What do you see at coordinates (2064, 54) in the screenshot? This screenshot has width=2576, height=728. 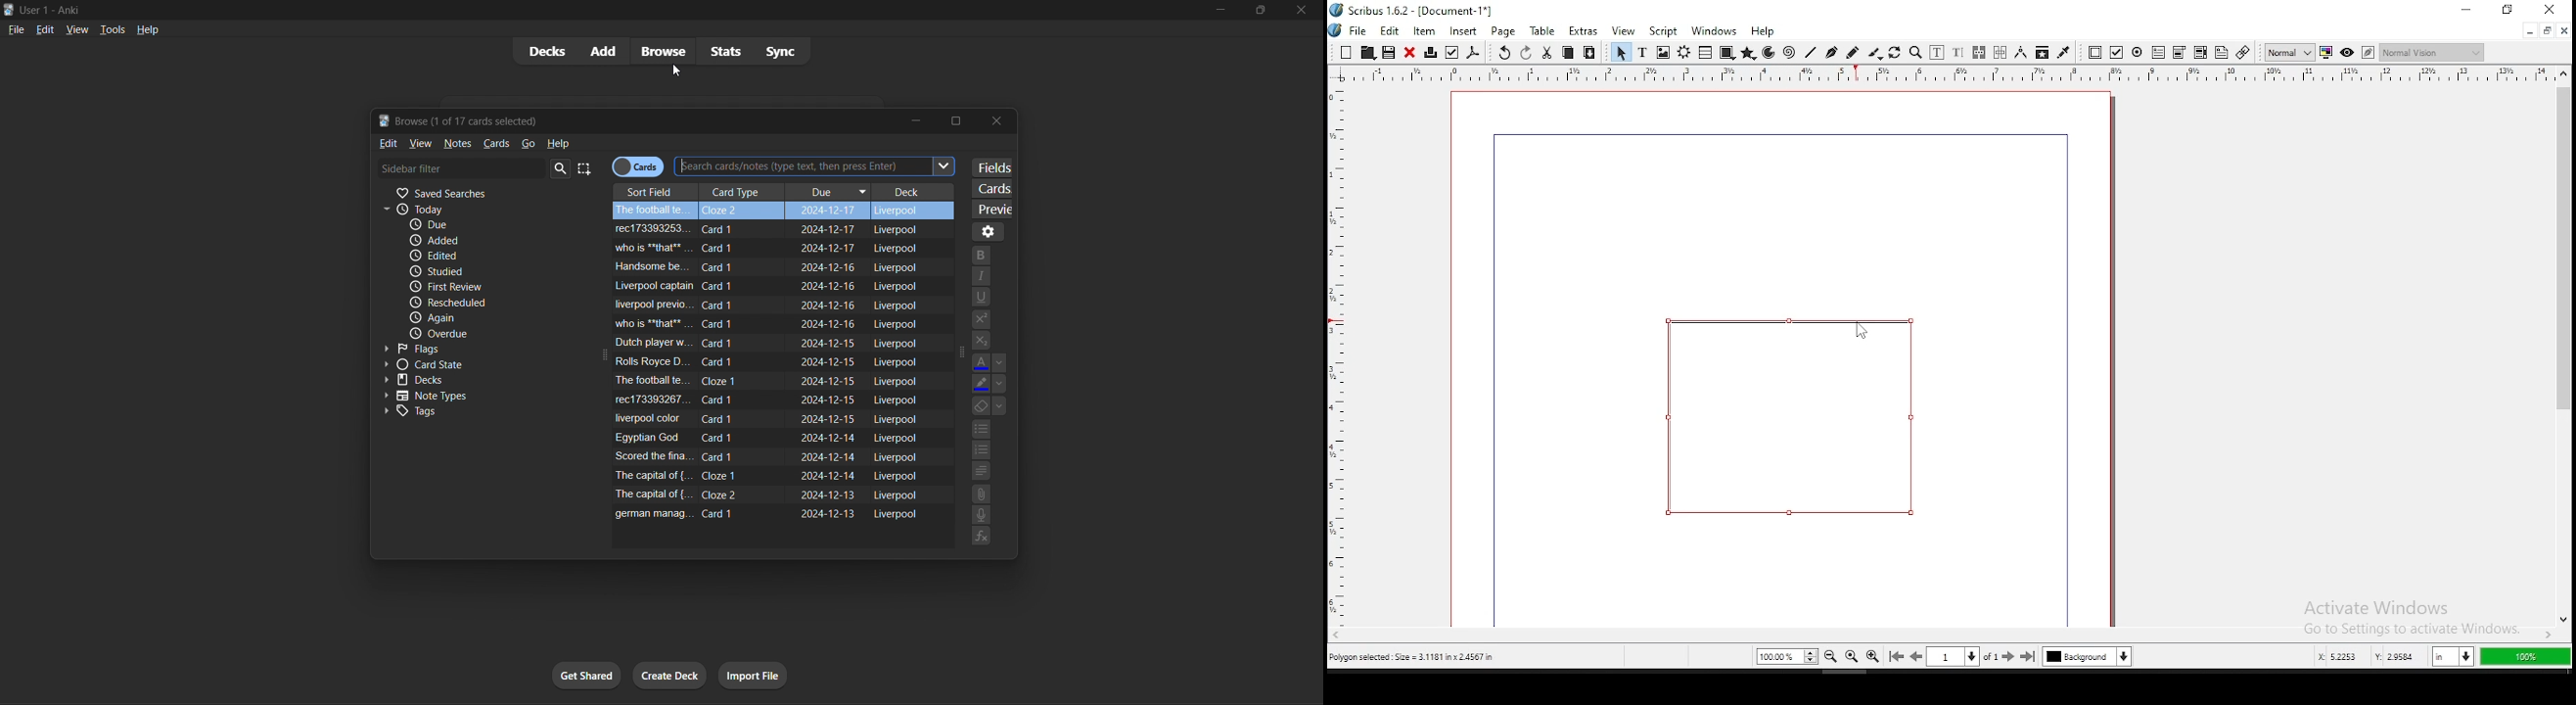 I see `eyedropper` at bounding box center [2064, 54].